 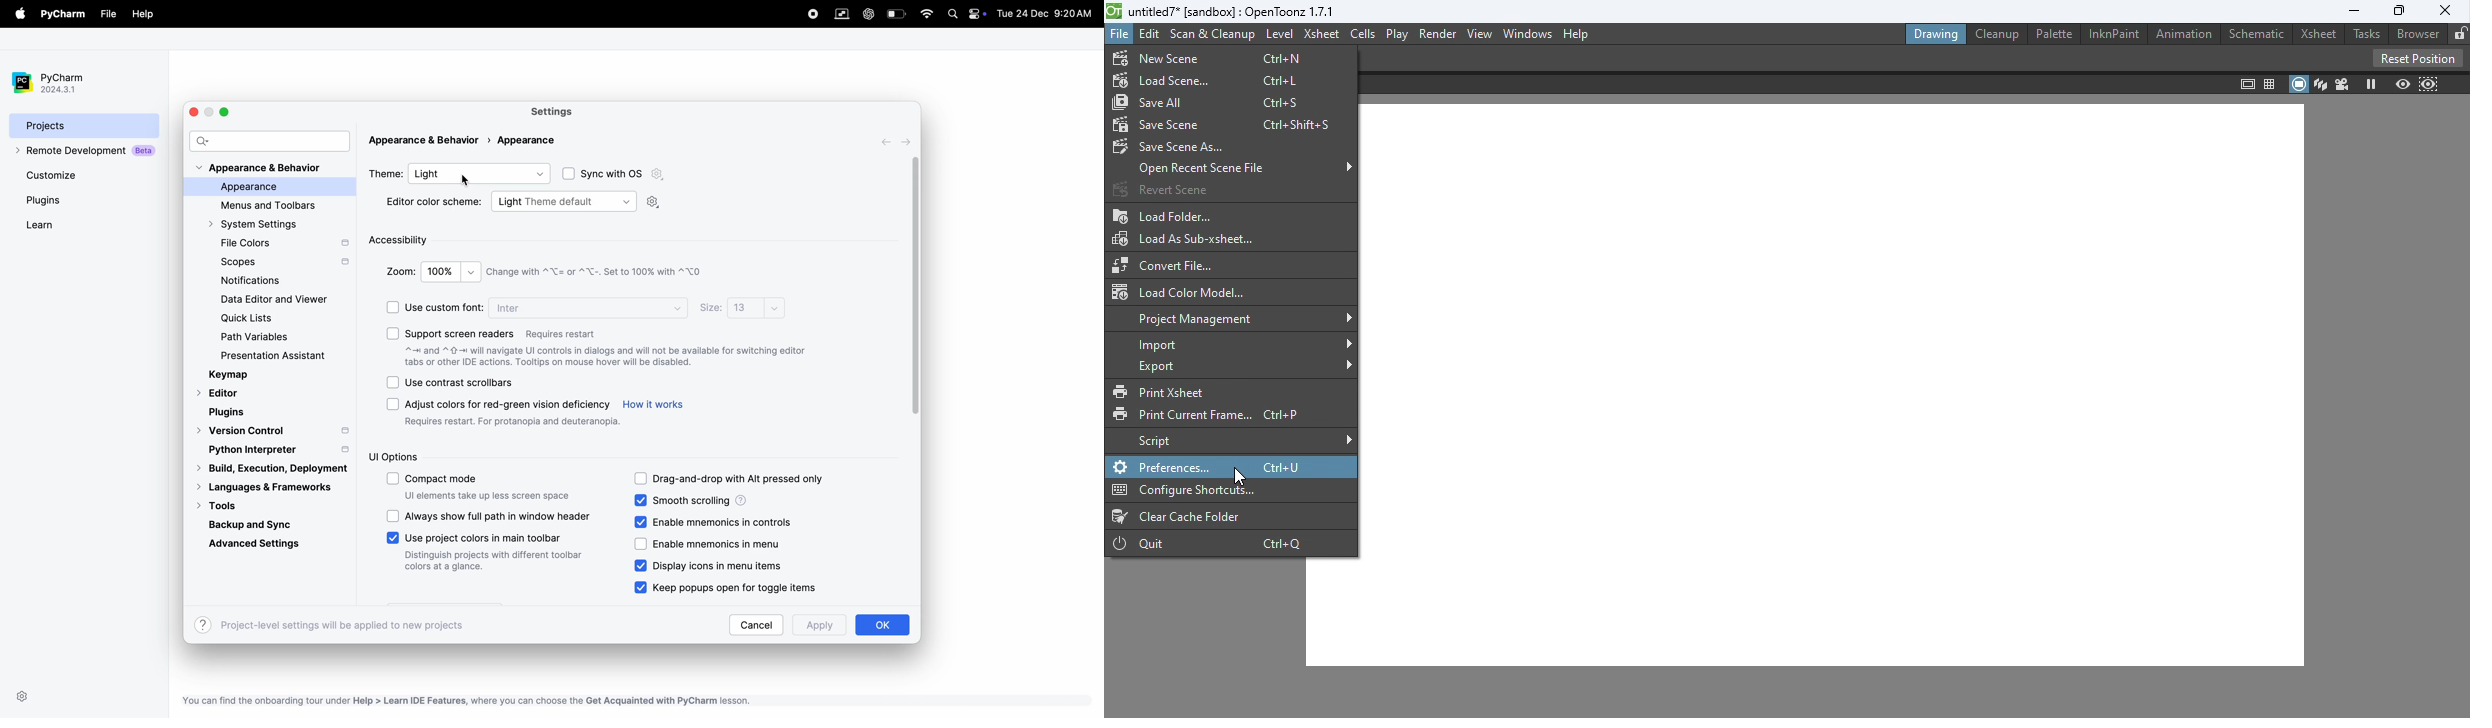 What do you see at coordinates (2247, 84) in the screenshot?
I see `Safe area` at bounding box center [2247, 84].